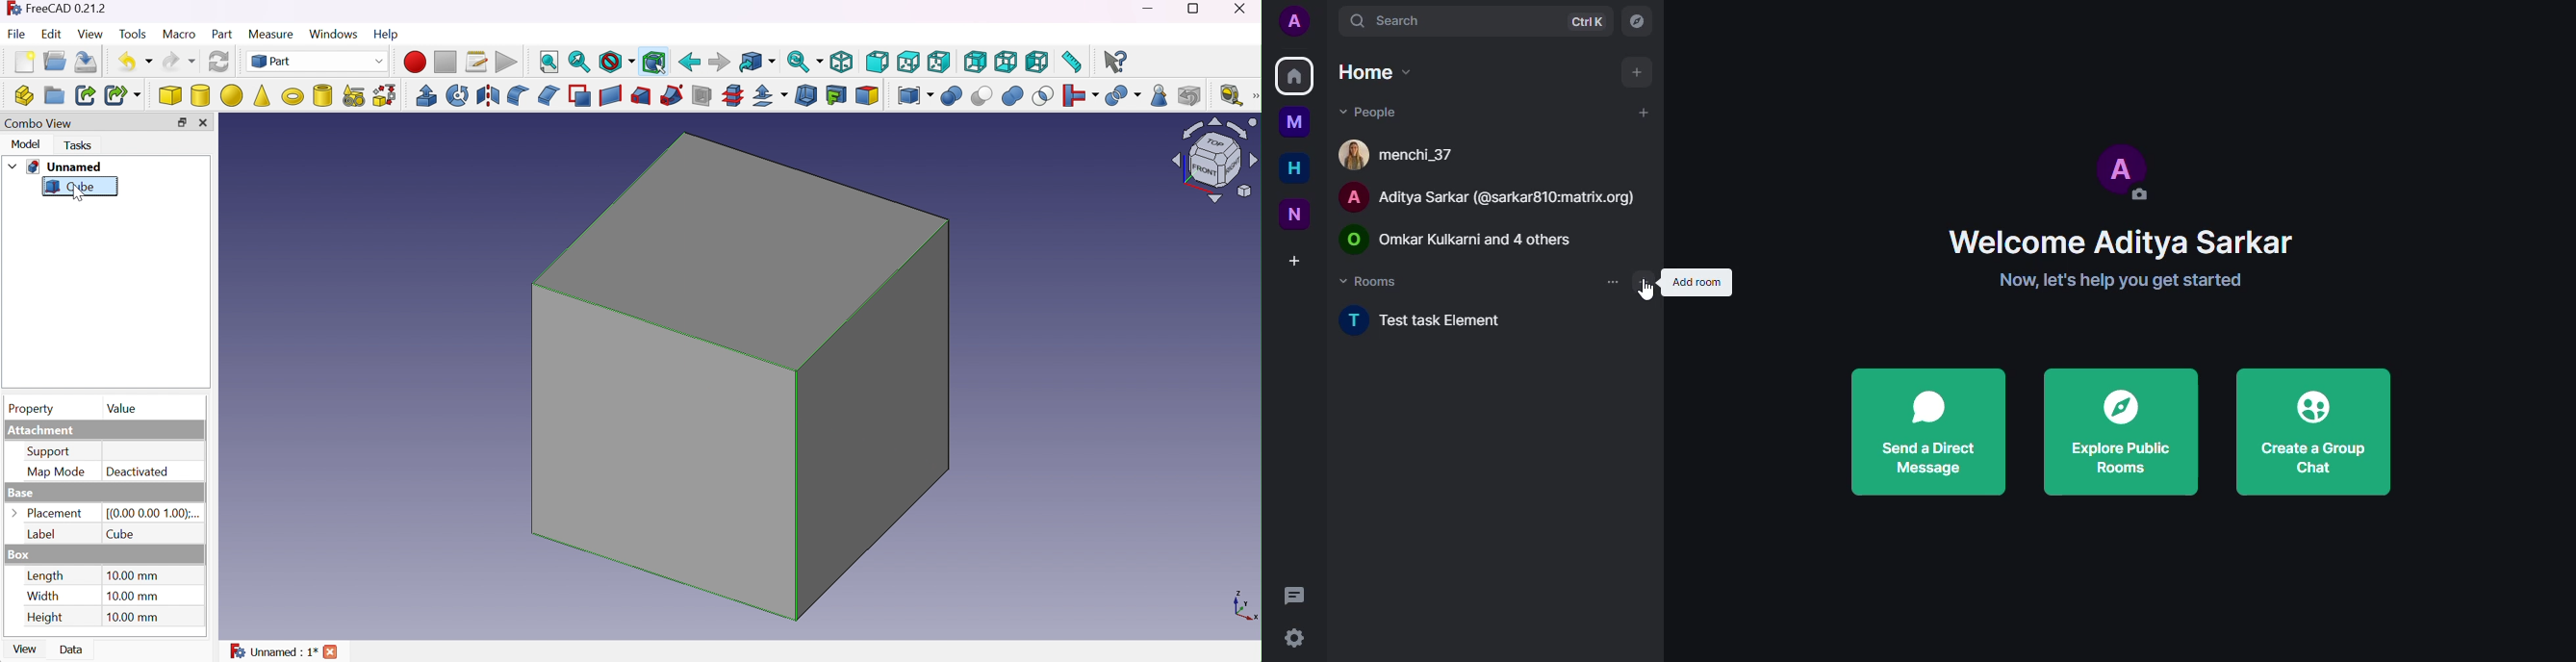  I want to click on Rear, so click(977, 62).